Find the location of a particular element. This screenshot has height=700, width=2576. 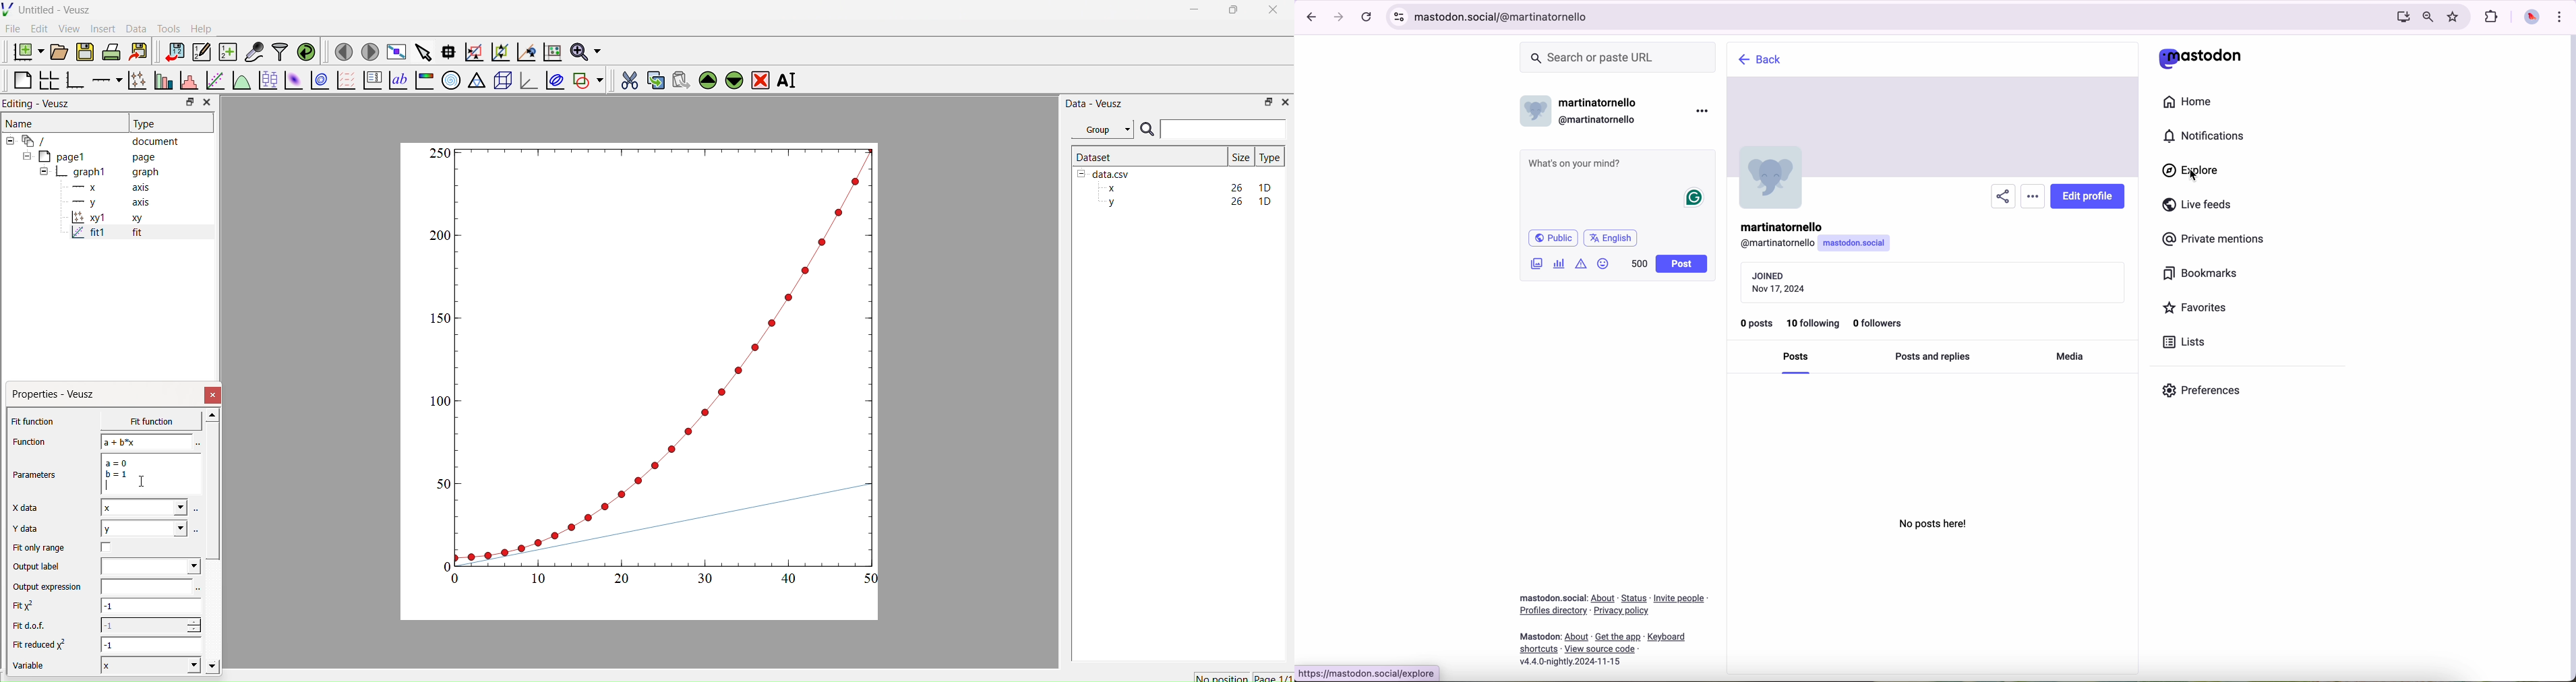

Close is located at coordinates (214, 395).